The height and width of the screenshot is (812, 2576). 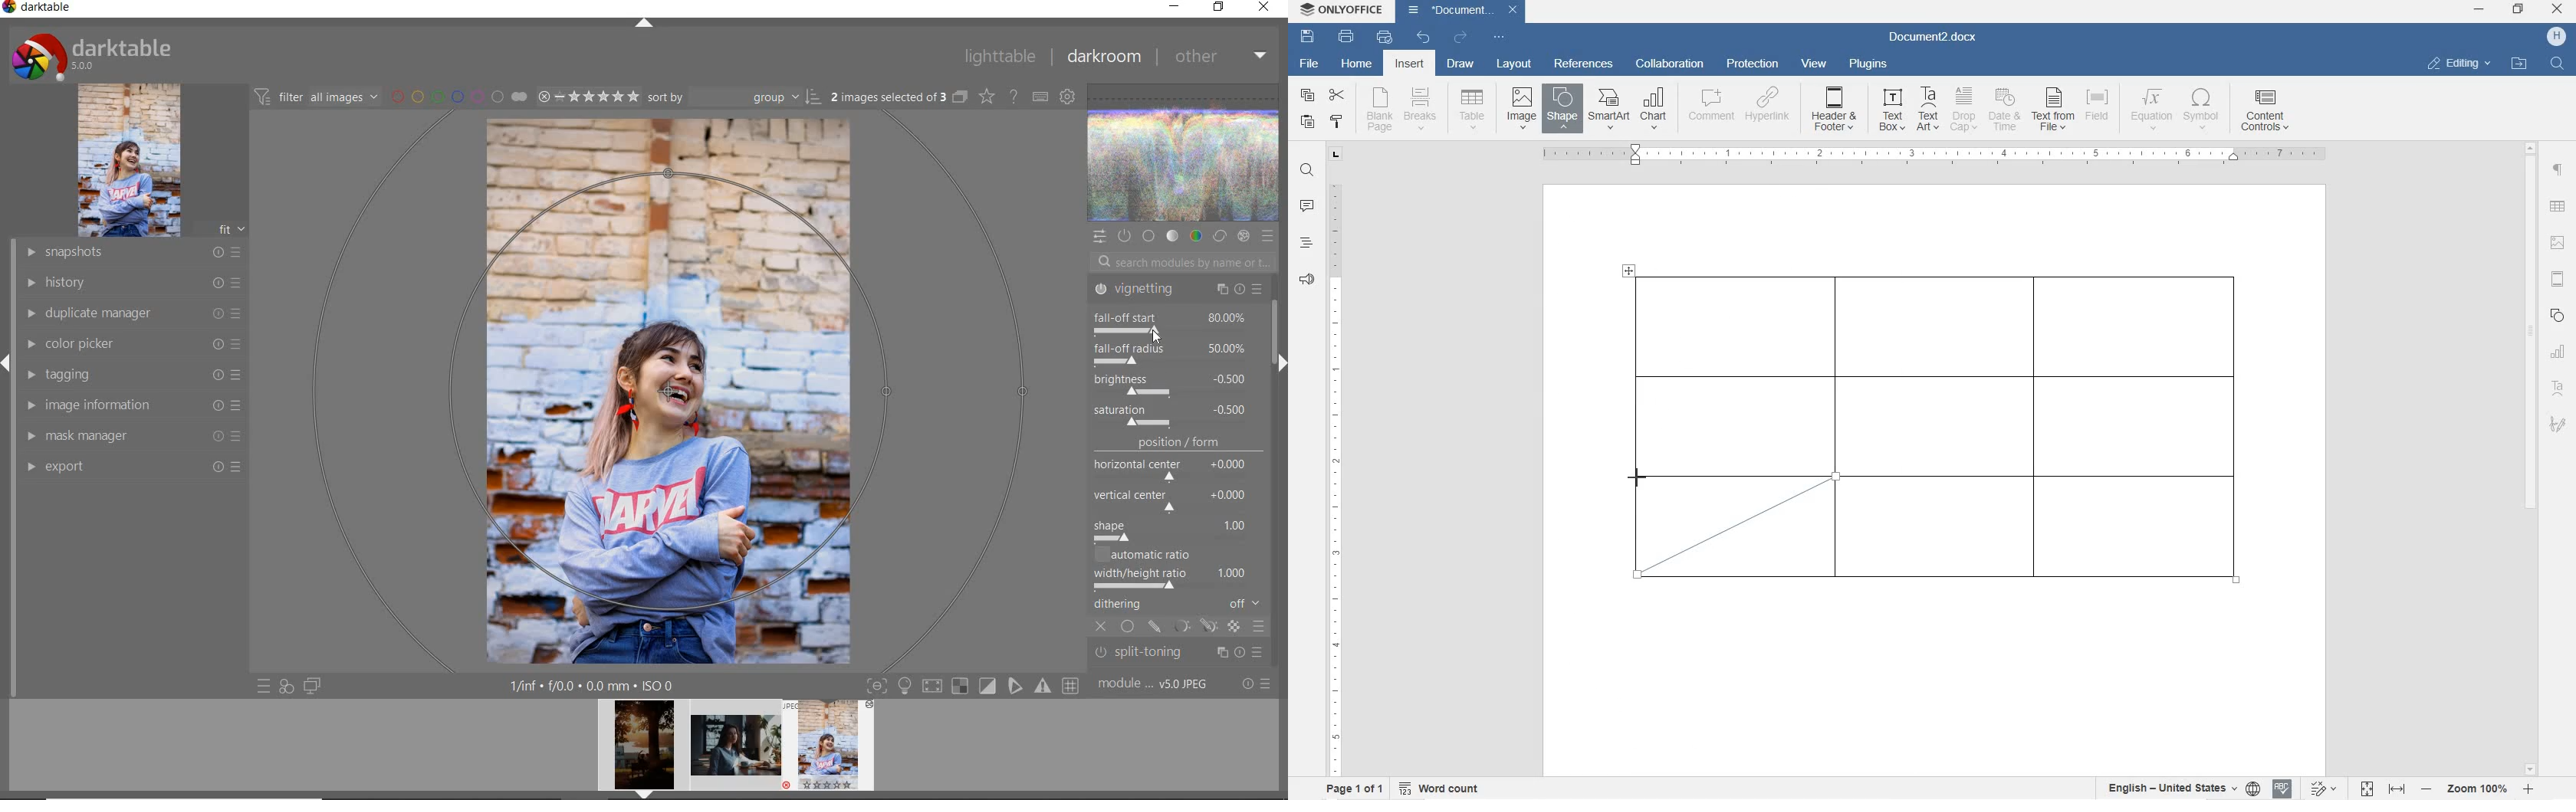 What do you see at coordinates (1926, 110) in the screenshot?
I see `TEXT ART` at bounding box center [1926, 110].